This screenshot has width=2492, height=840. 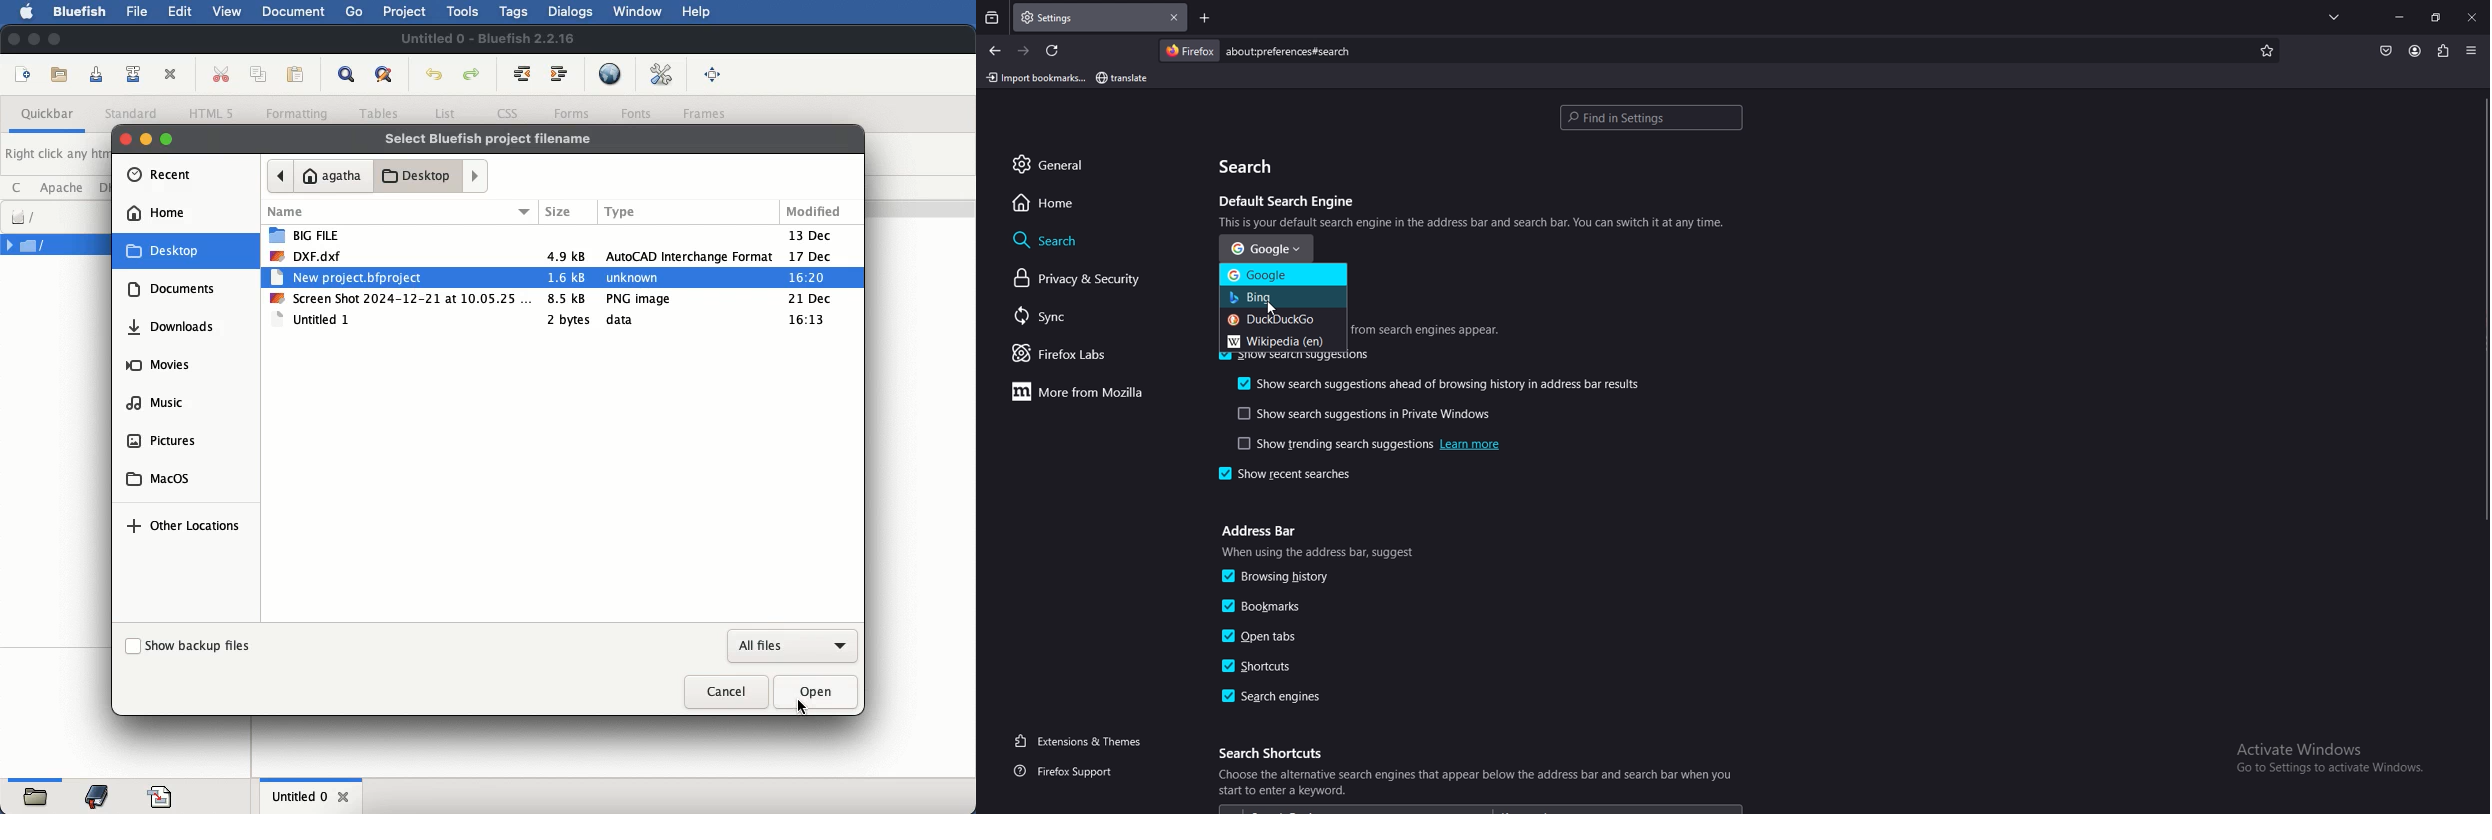 What do you see at coordinates (1323, 552) in the screenshot?
I see `info` at bounding box center [1323, 552].